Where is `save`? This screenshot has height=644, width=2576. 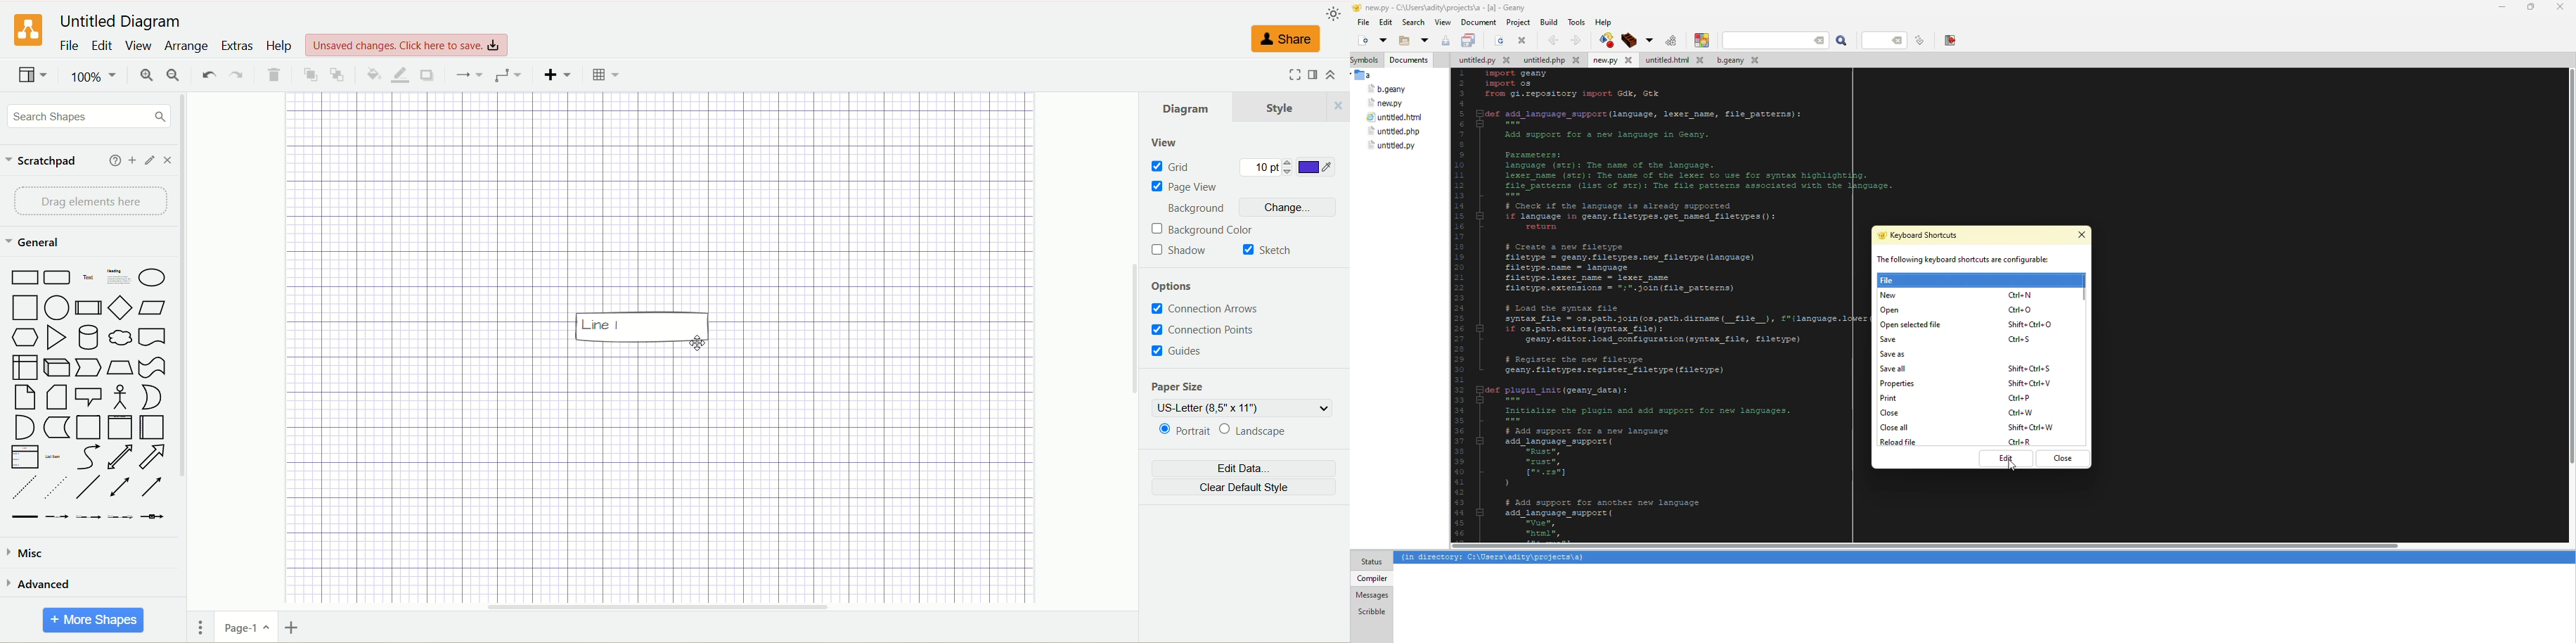
save is located at coordinates (1469, 41).